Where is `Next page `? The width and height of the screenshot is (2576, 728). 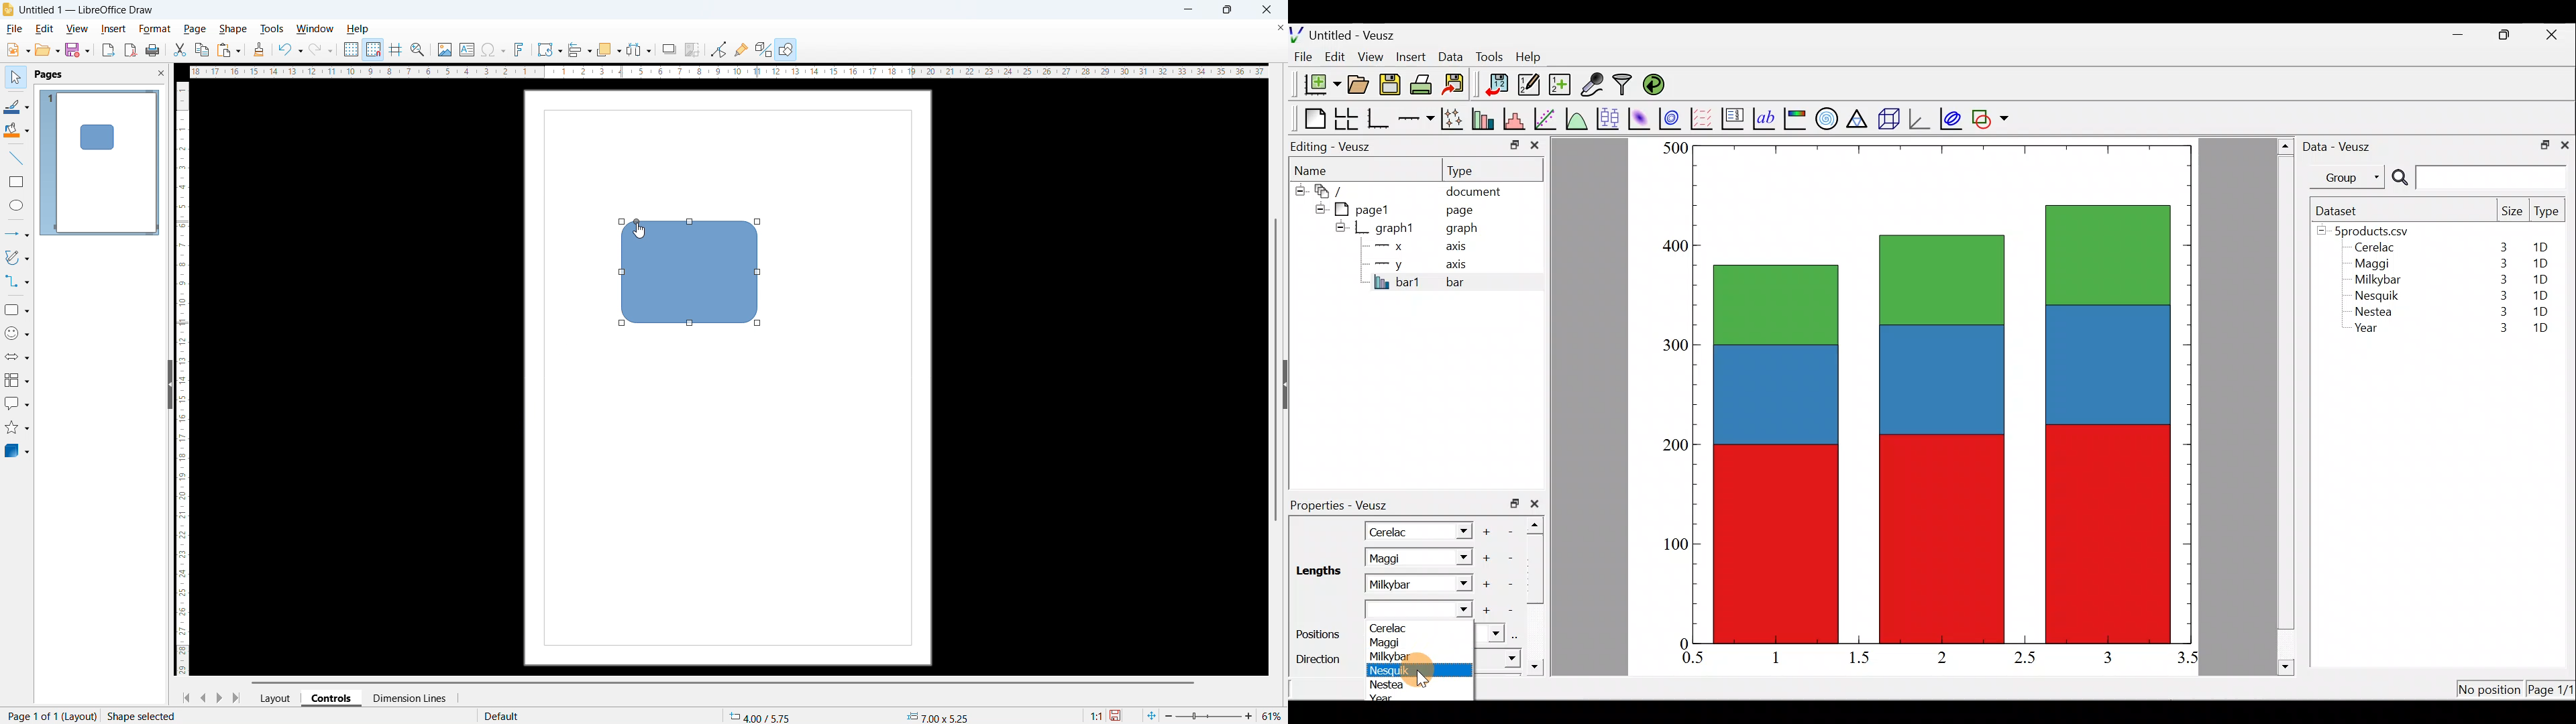
Next page  is located at coordinates (221, 699).